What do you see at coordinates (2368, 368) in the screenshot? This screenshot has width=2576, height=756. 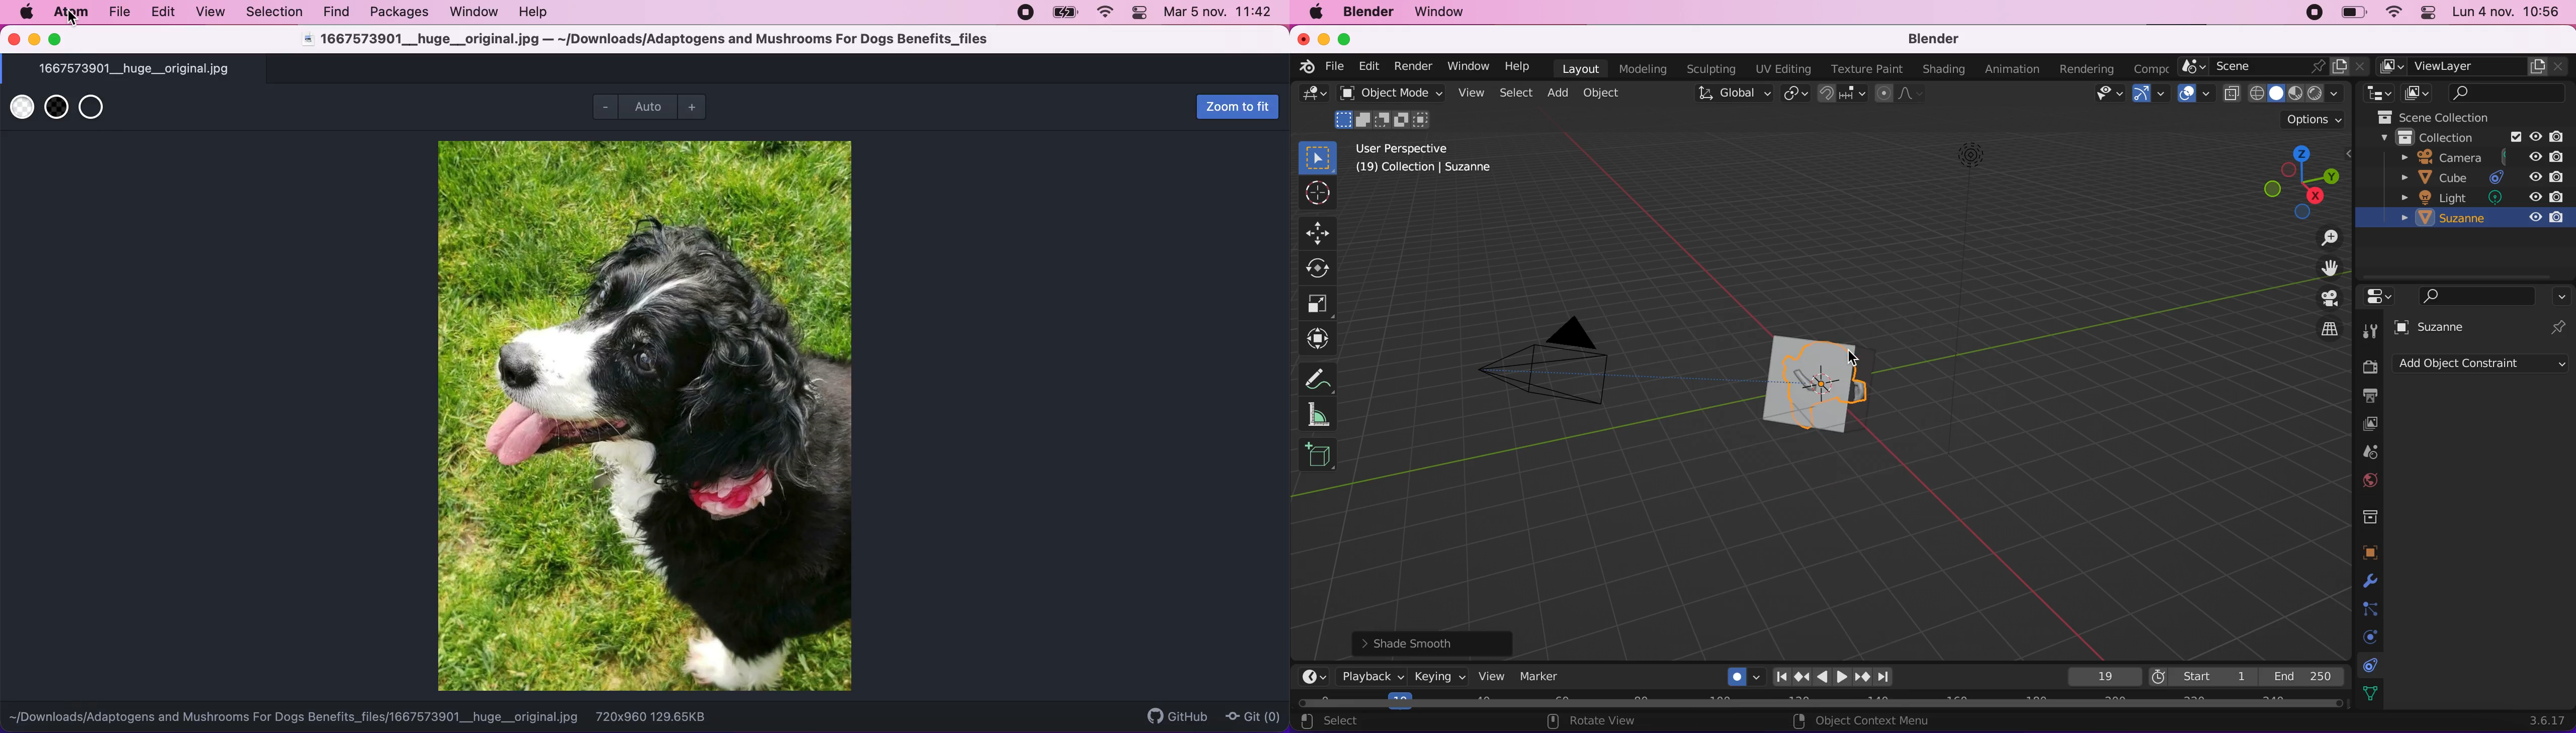 I see `render` at bounding box center [2368, 368].